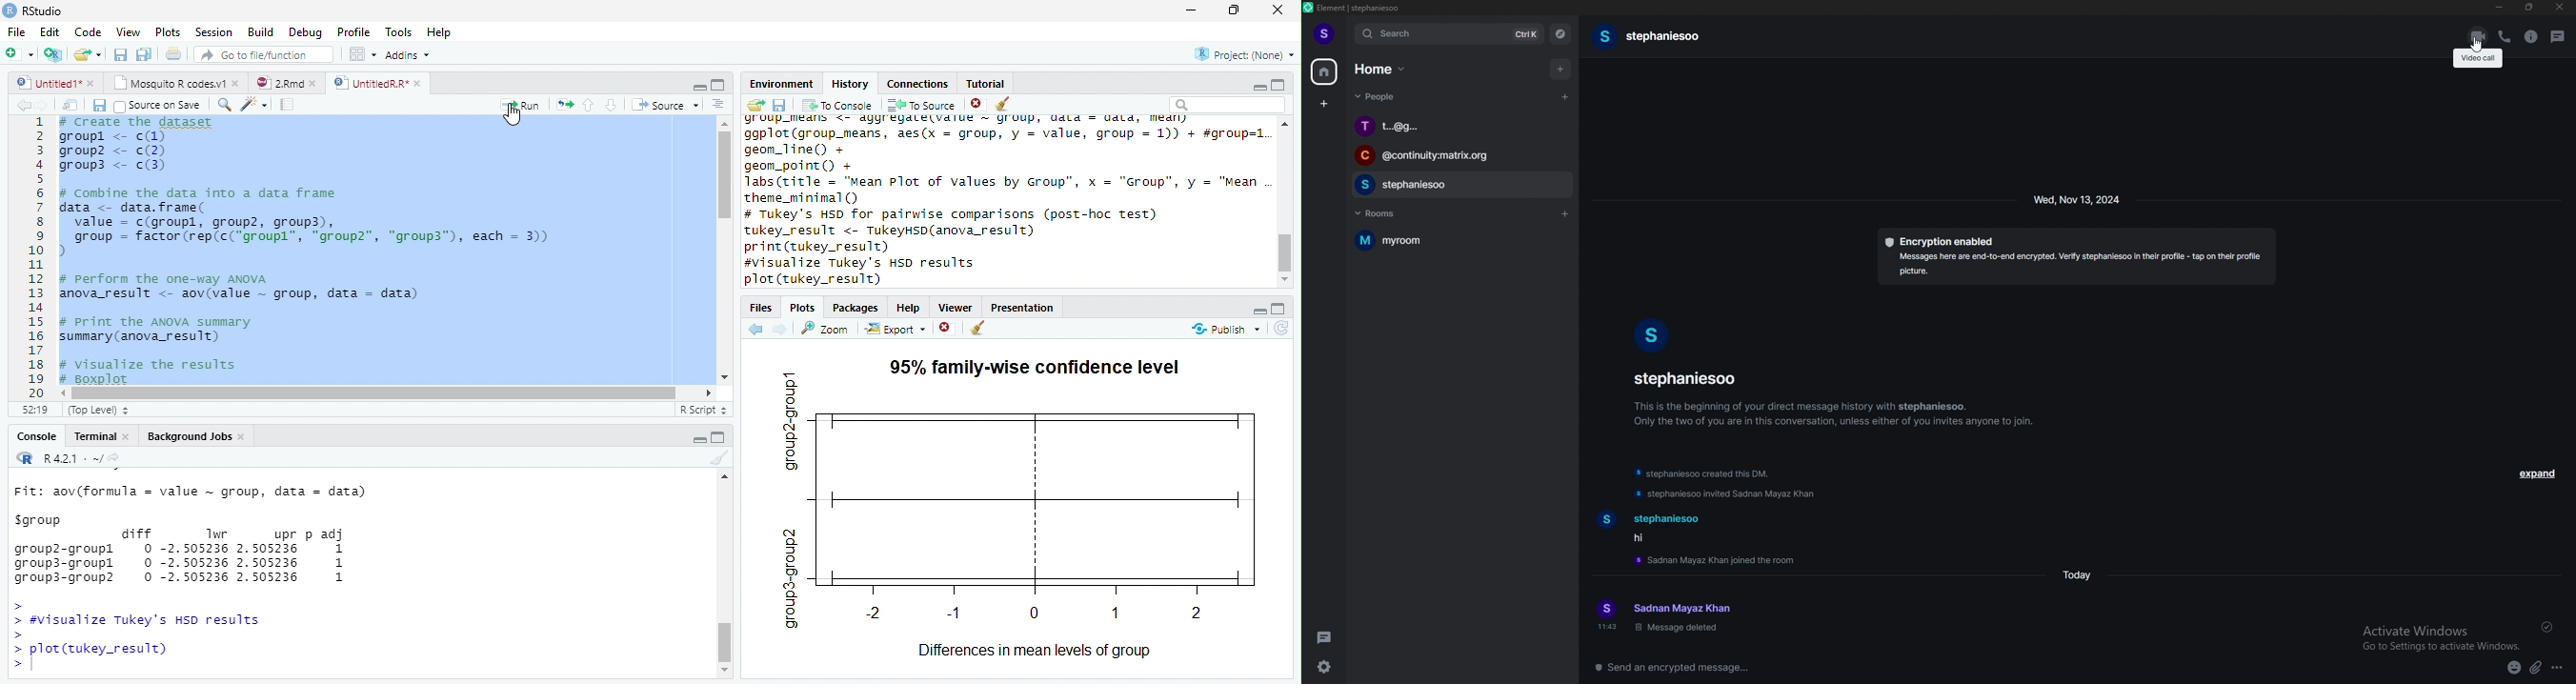 Image resolution: width=2576 pixels, height=700 pixels. Describe the element at coordinates (919, 82) in the screenshot. I see `Connections` at that location.